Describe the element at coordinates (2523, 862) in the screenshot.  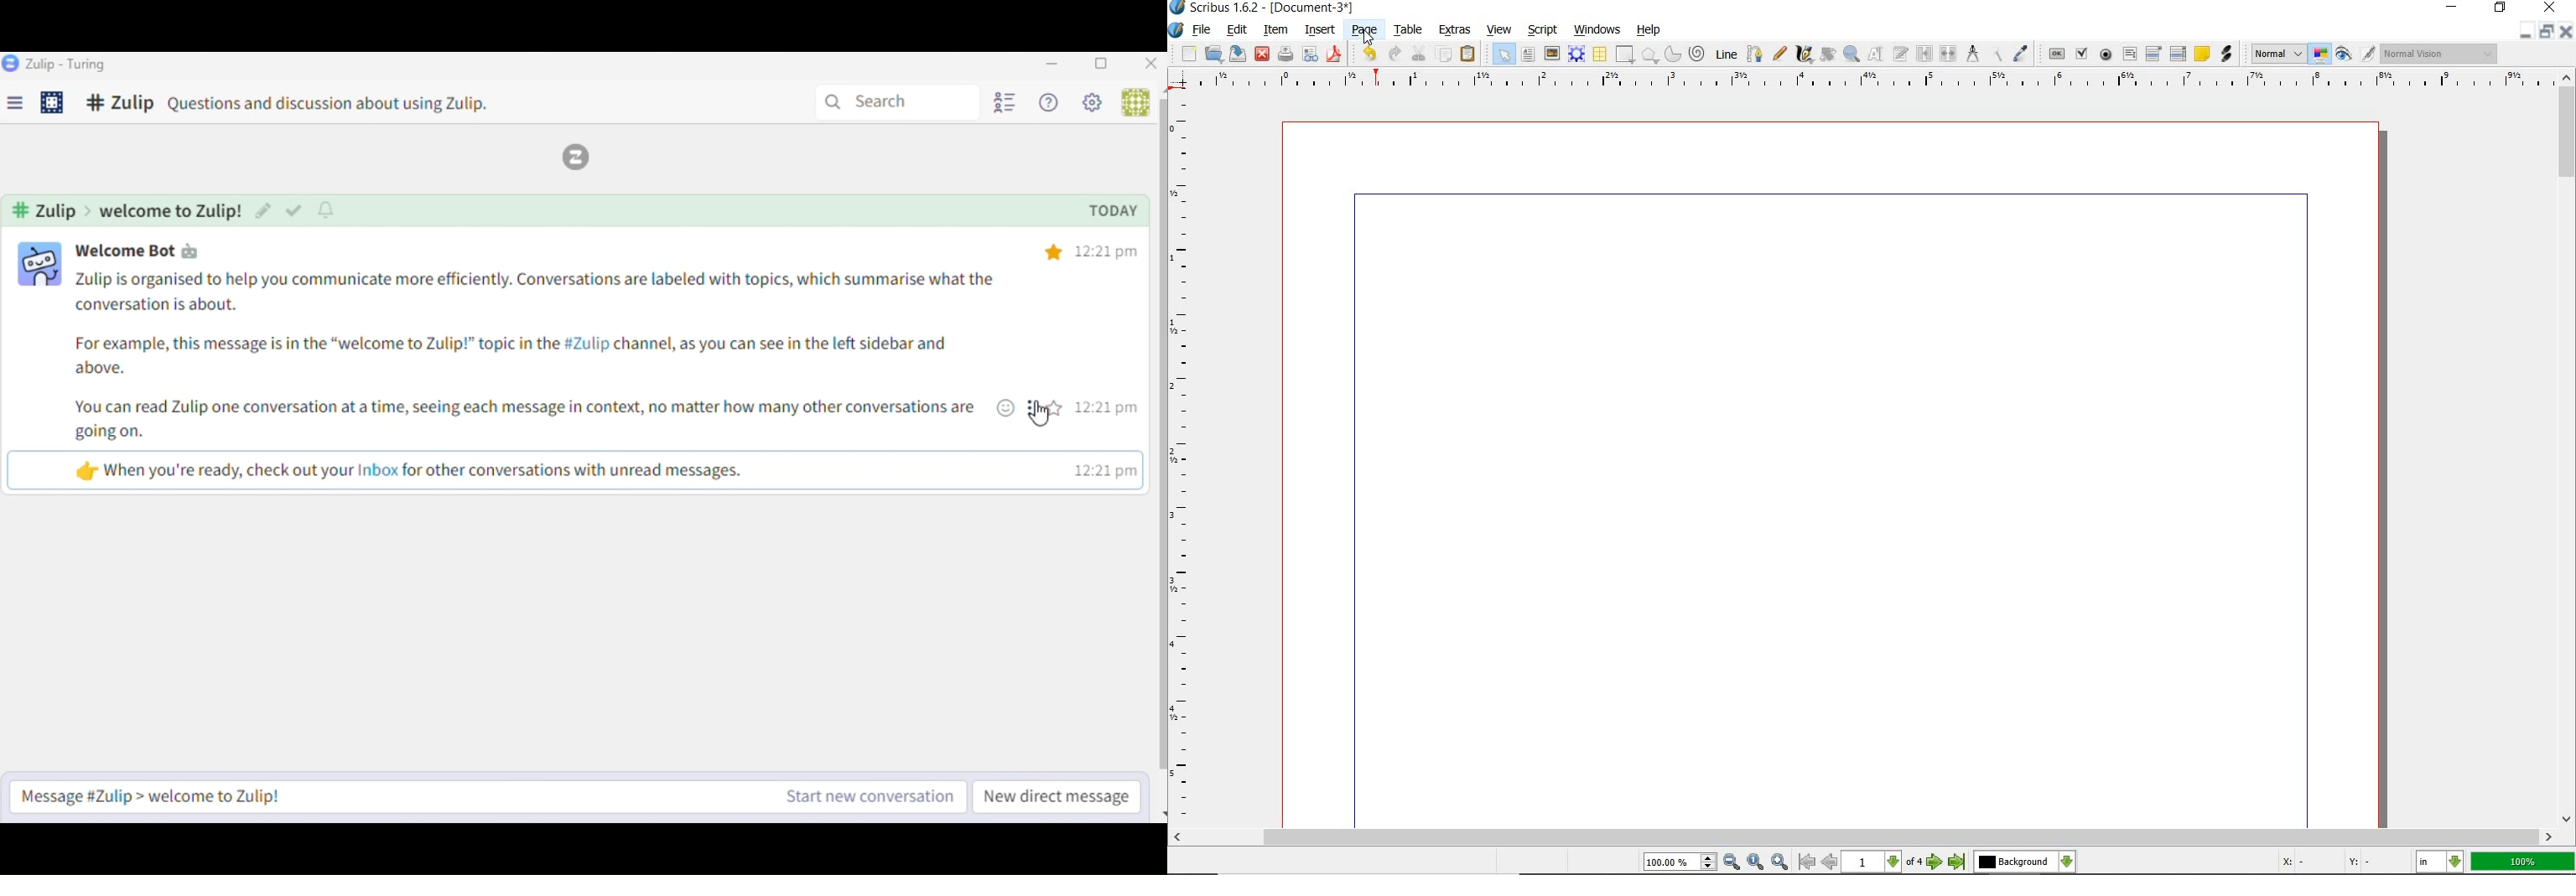
I see `zoom factor 100%` at that location.